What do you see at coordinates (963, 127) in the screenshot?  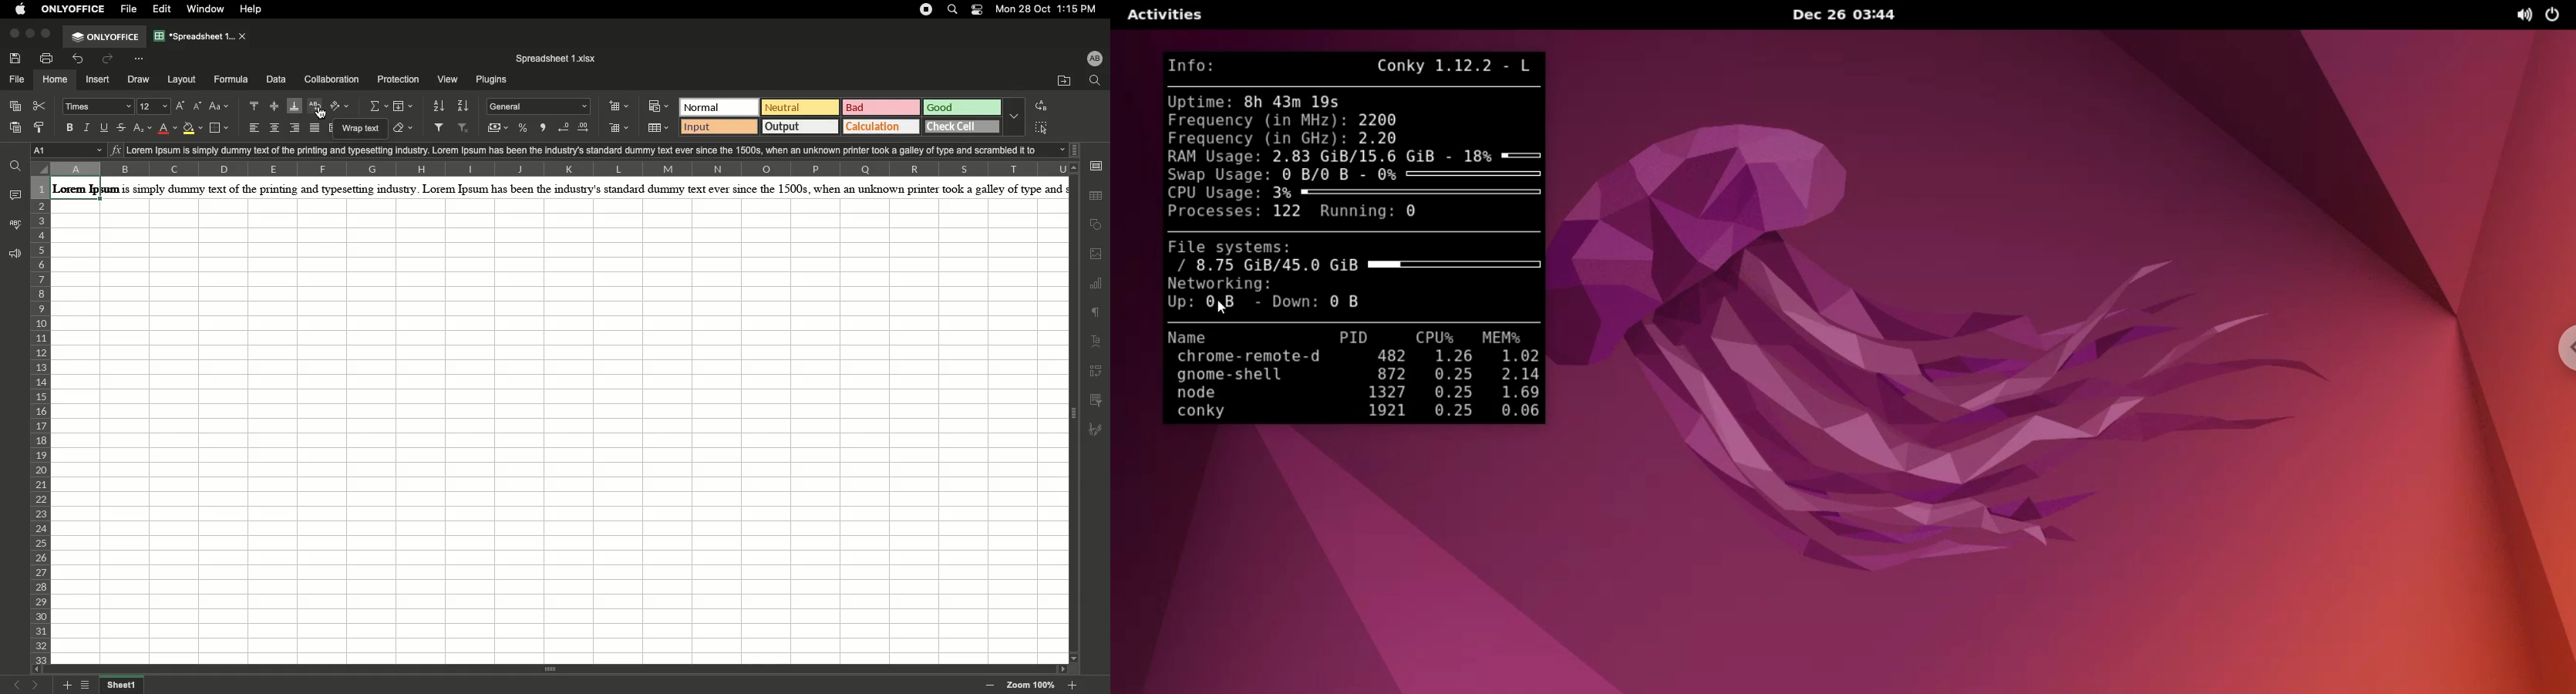 I see `Check cell` at bounding box center [963, 127].